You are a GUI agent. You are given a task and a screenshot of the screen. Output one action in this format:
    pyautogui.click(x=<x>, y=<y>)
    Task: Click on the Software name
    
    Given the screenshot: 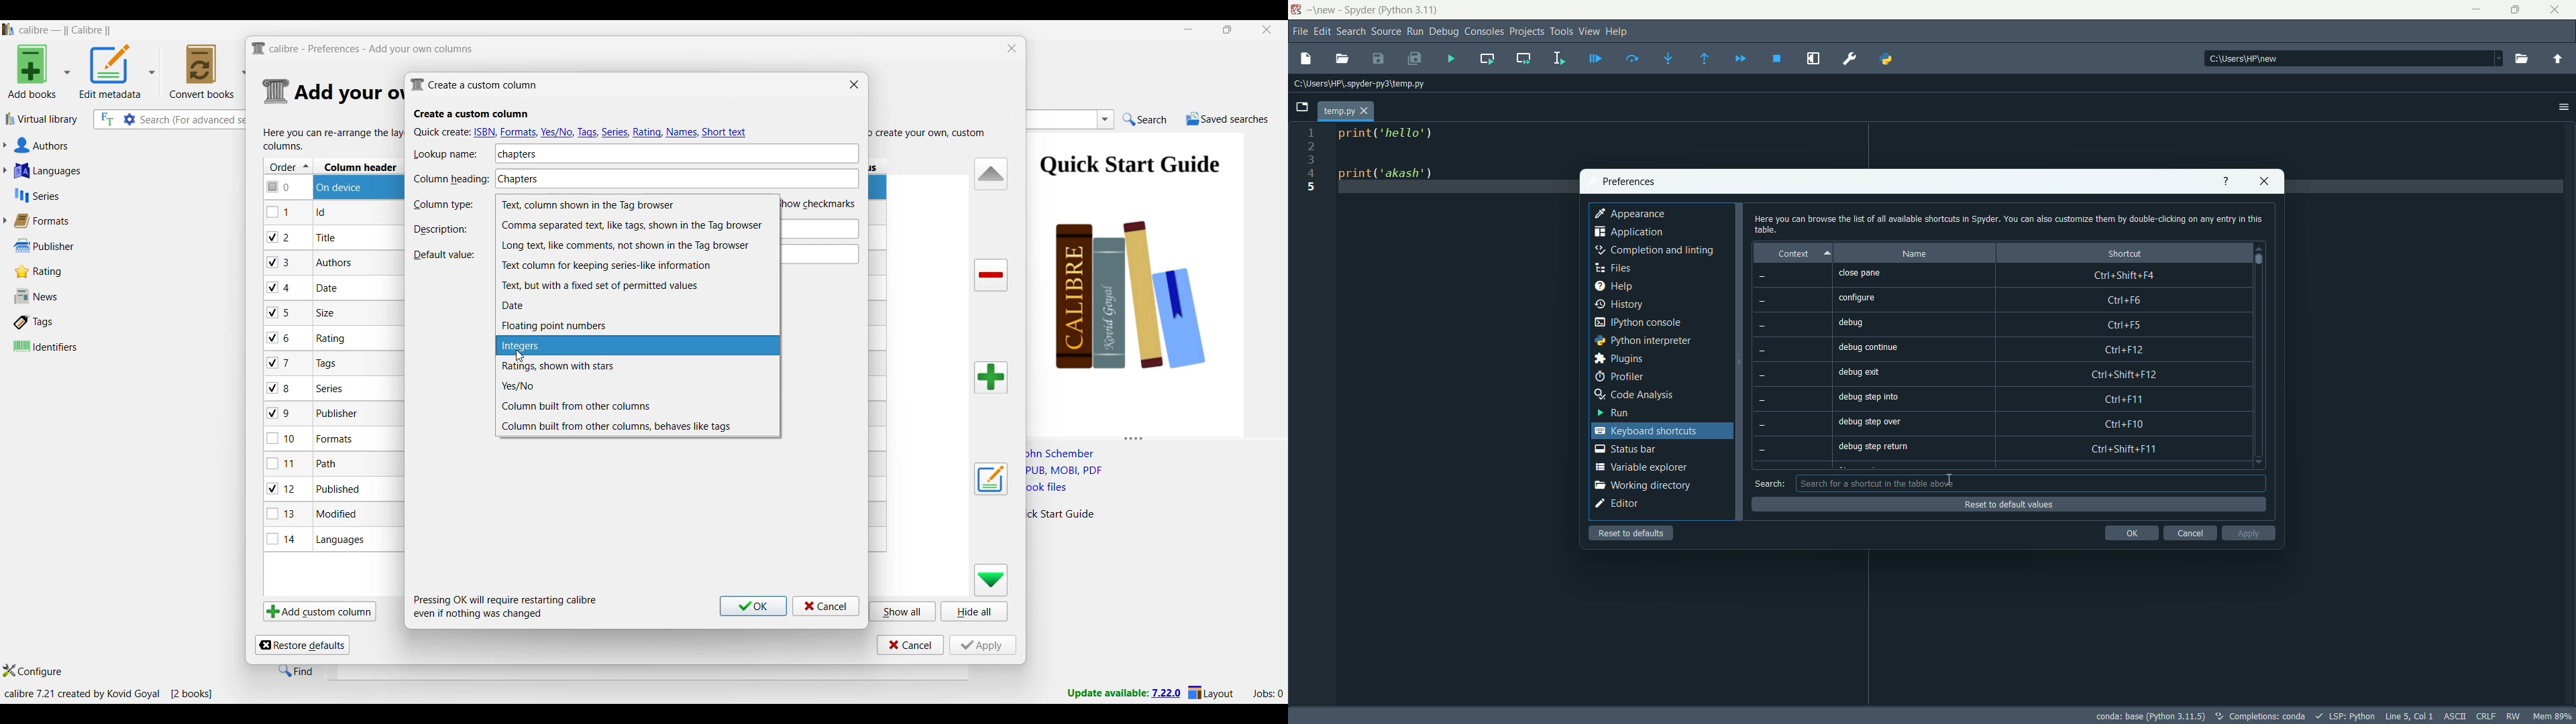 What is the action you would take?
    pyautogui.click(x=66, y=30)
    